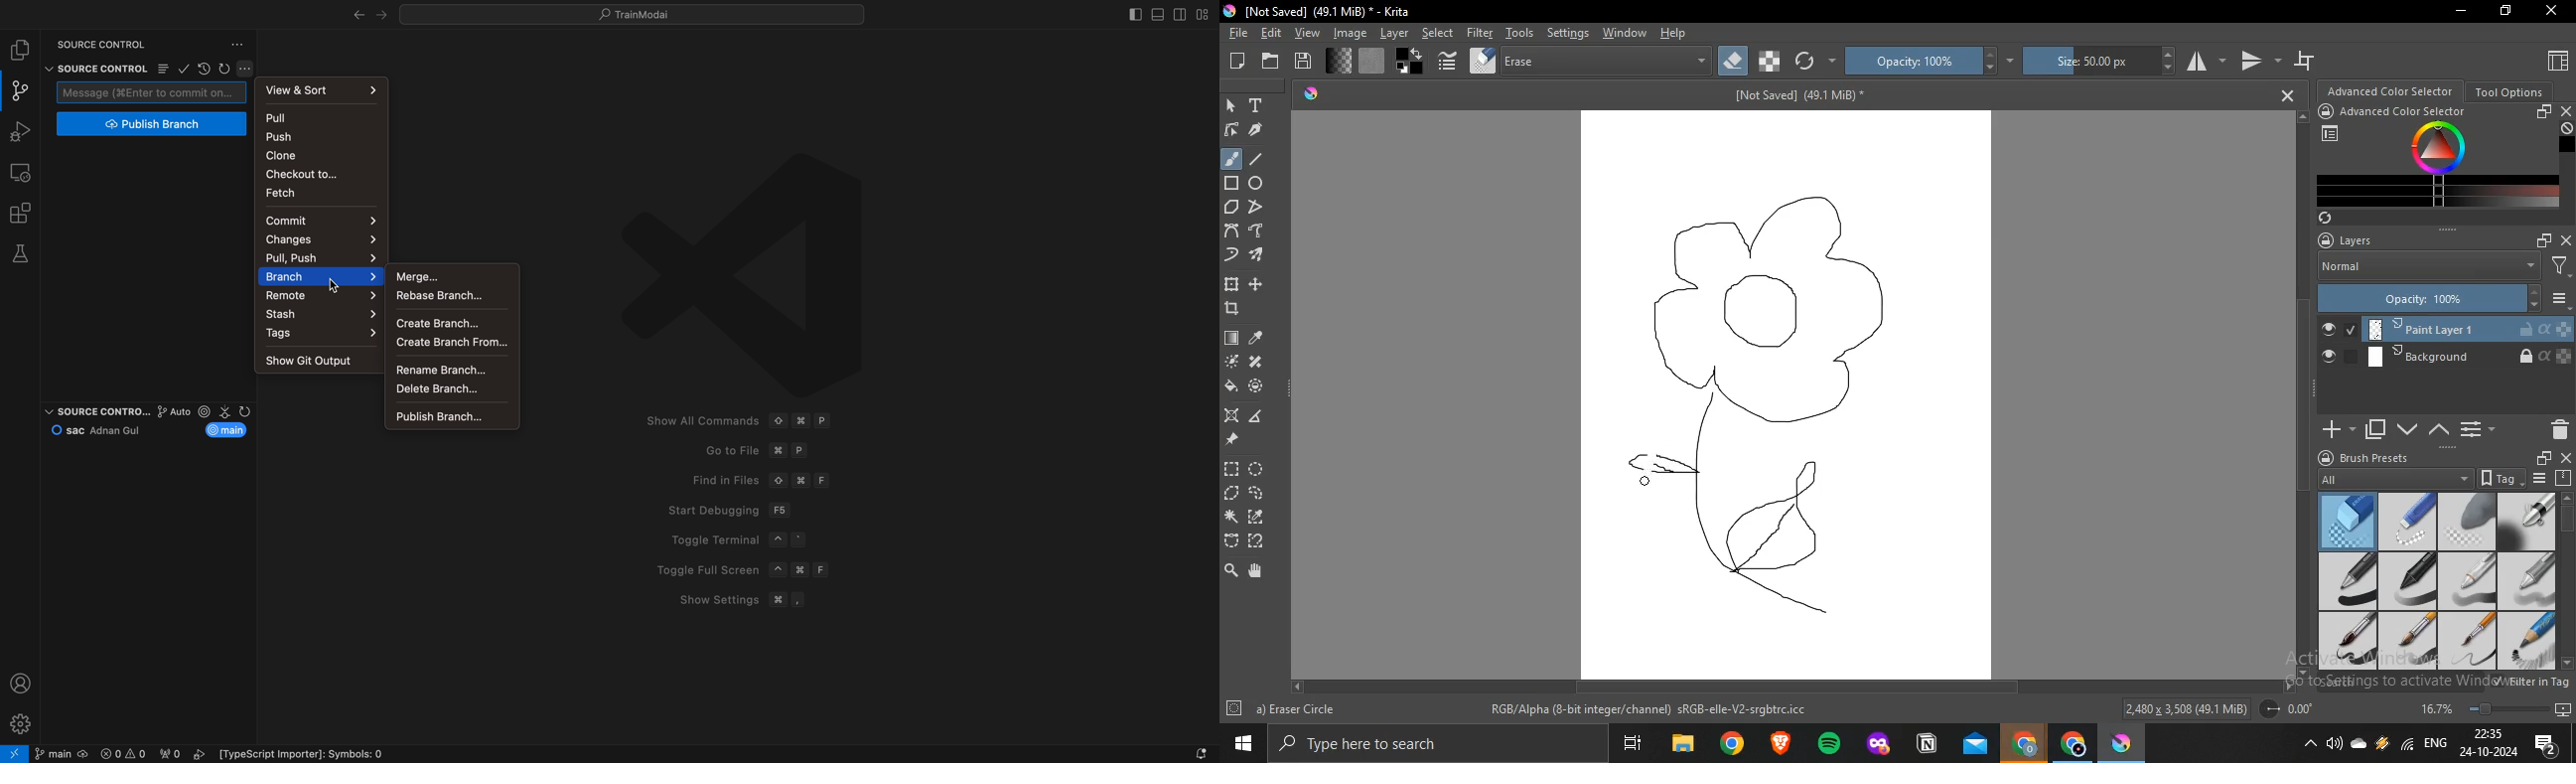  Describe the element at coordinates (24, 131) in the screenshot. I see `debug` at that location.